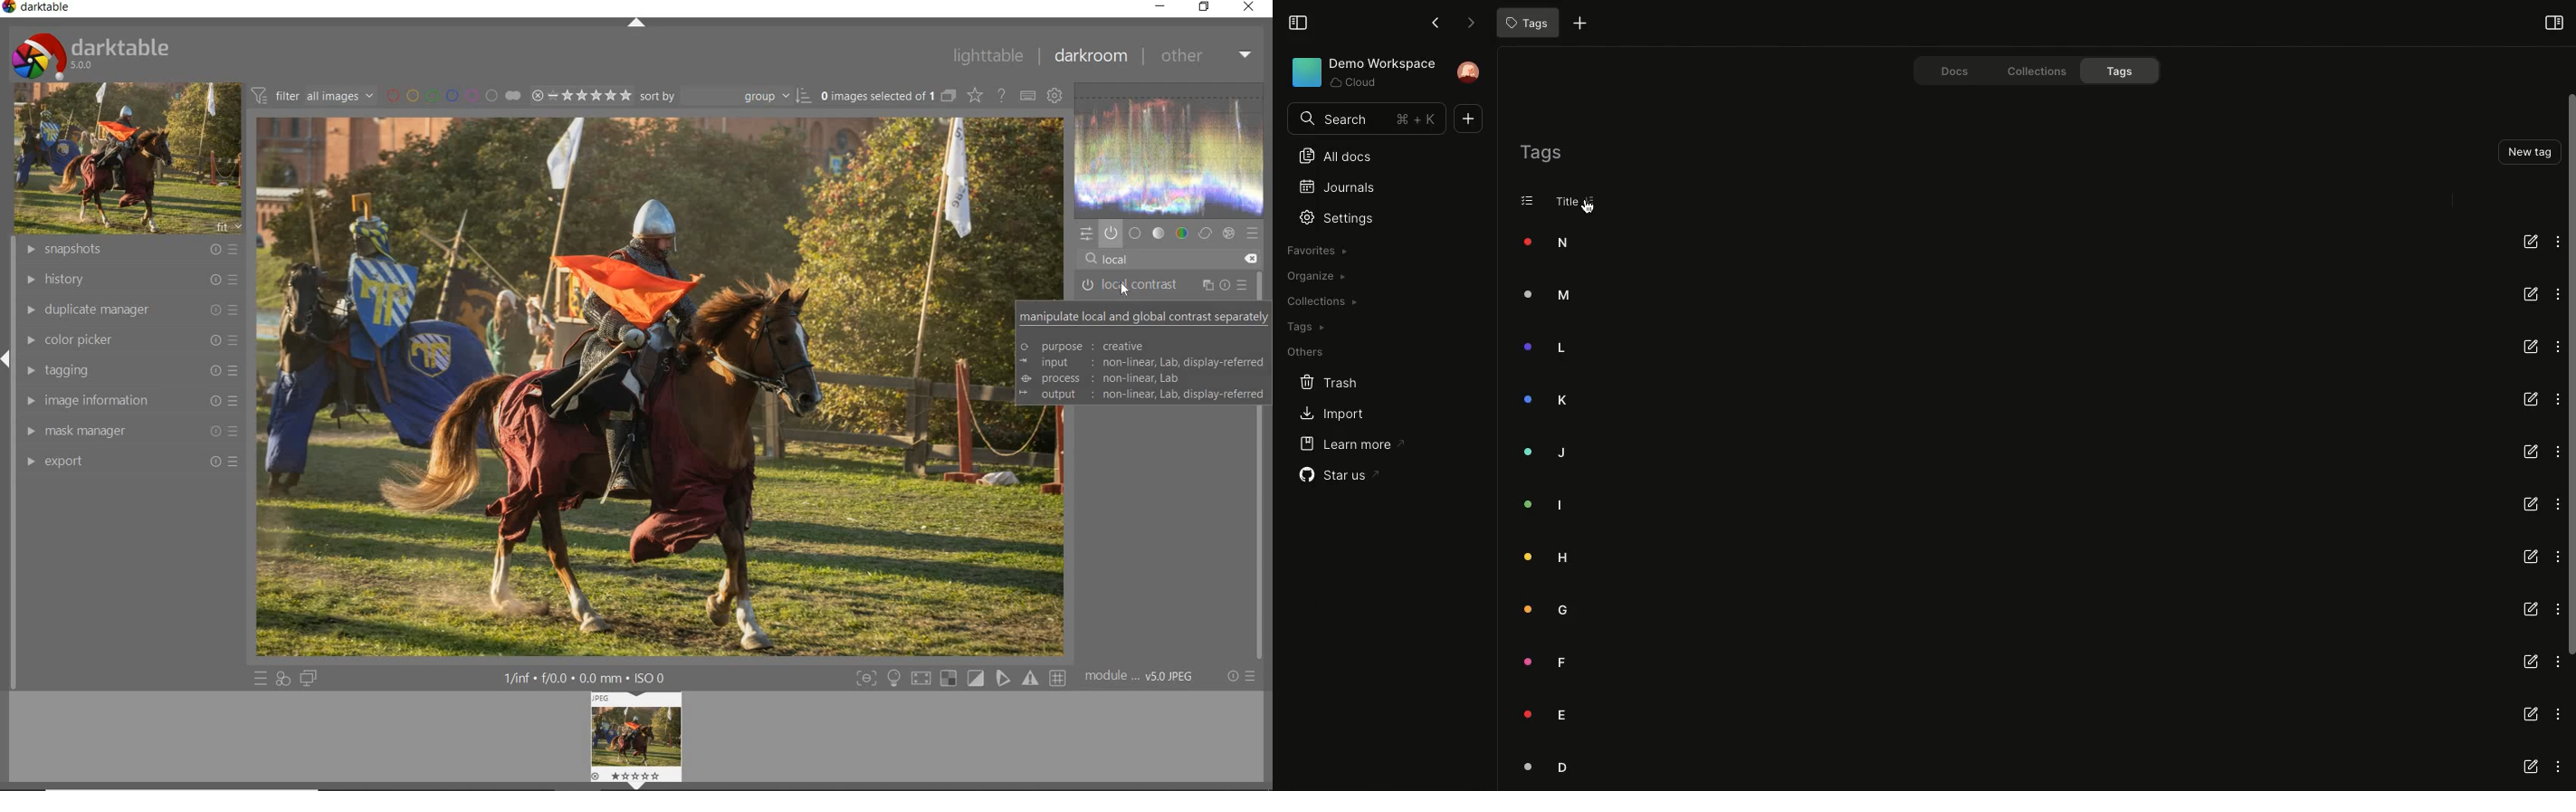 This screenshot has height=812, width=2576. What do you see at coordinates (1162, 8) in the screenshot?
I see `minimize` at bounding box center [1162, 8].